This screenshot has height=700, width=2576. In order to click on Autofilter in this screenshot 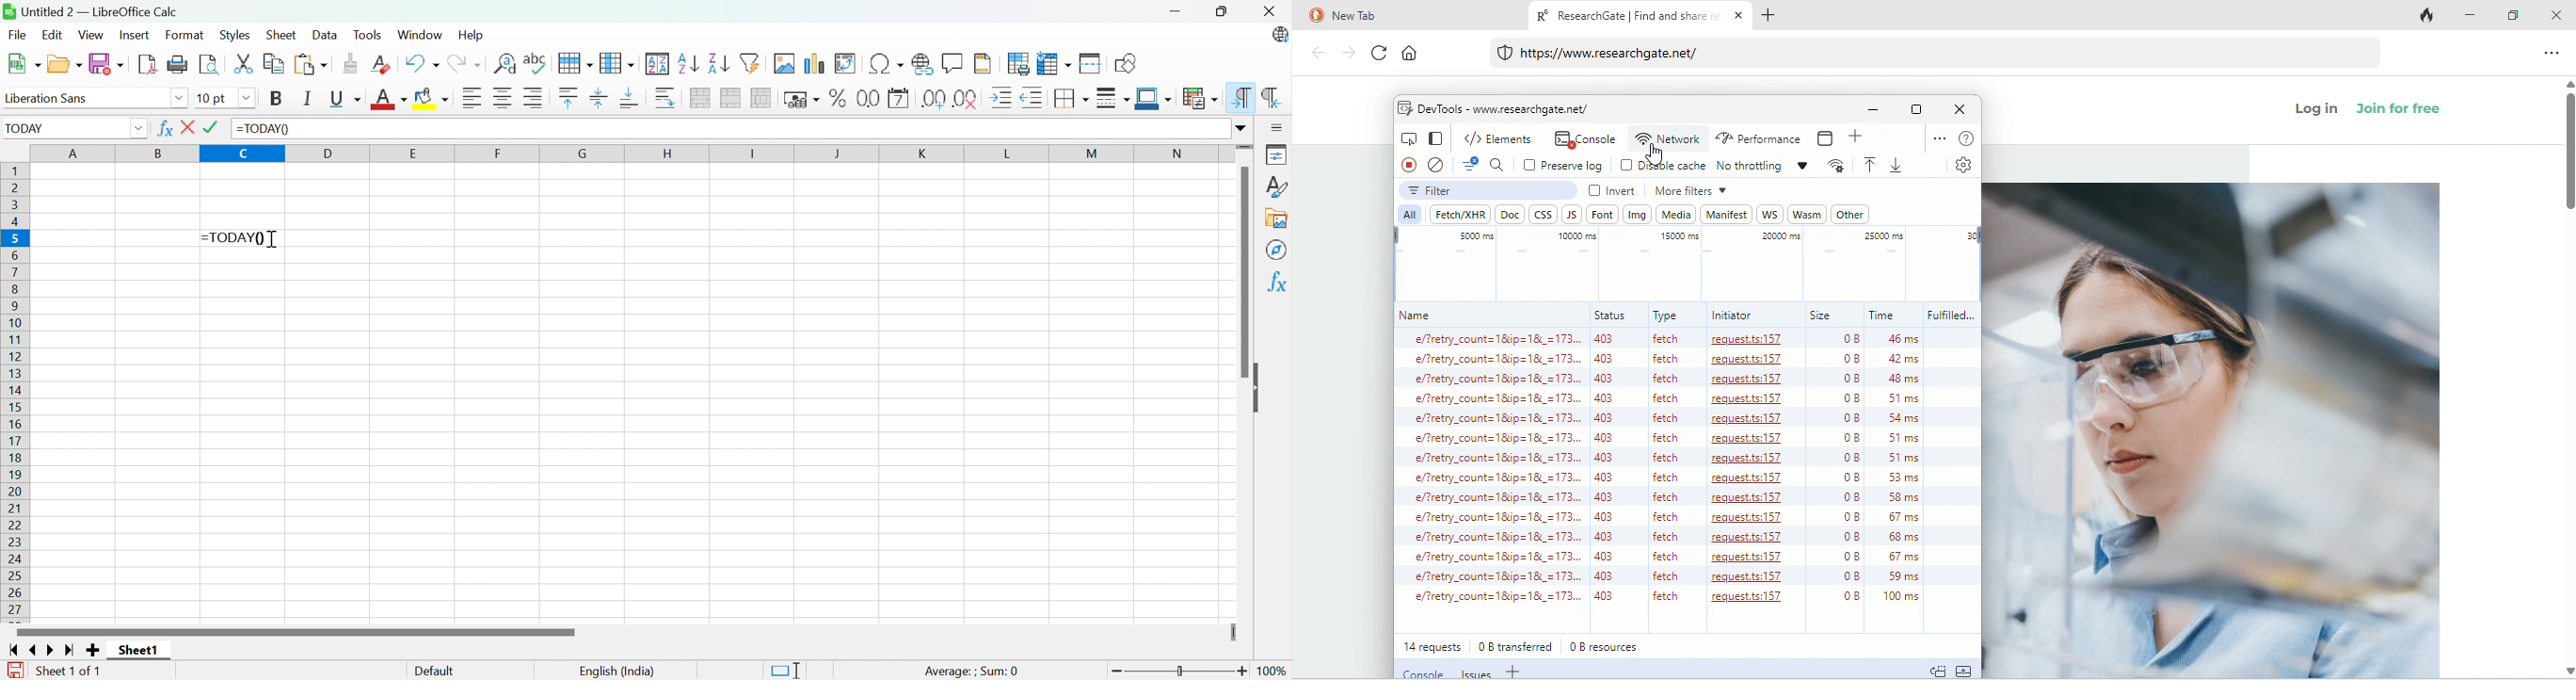, I will do `click(753, 63)`.